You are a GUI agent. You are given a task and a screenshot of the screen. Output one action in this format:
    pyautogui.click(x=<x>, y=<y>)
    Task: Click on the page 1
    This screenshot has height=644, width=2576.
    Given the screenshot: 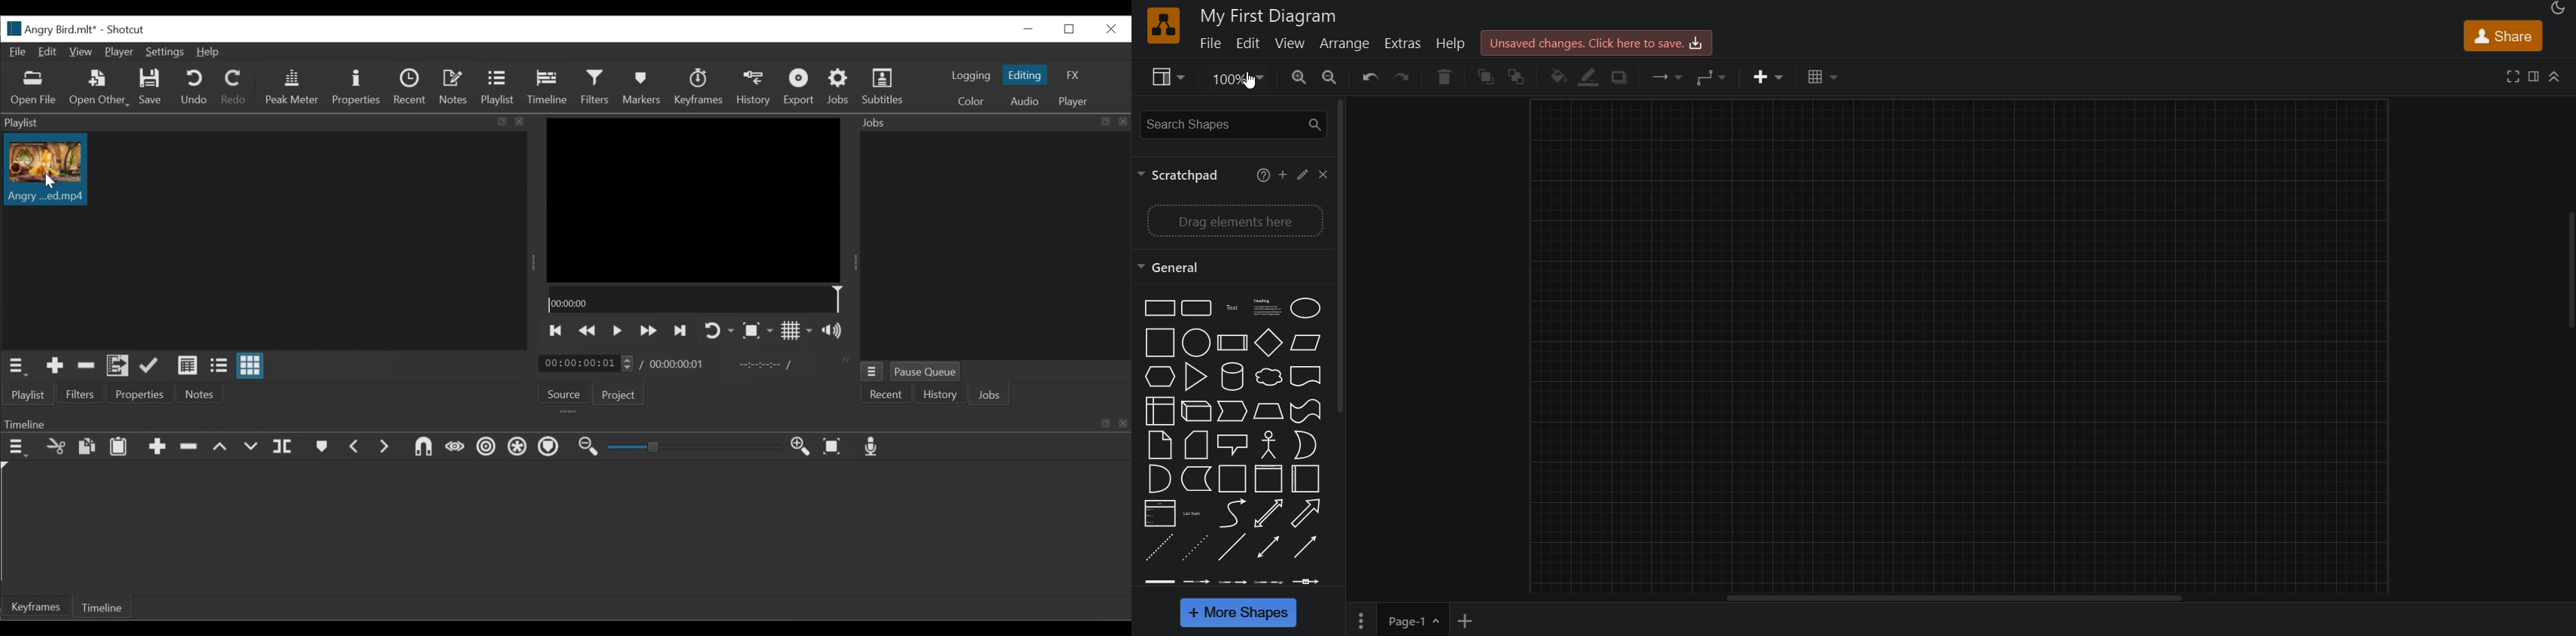 What is the action you would take?
    pyautogui.click(x=1396, y=619)
    